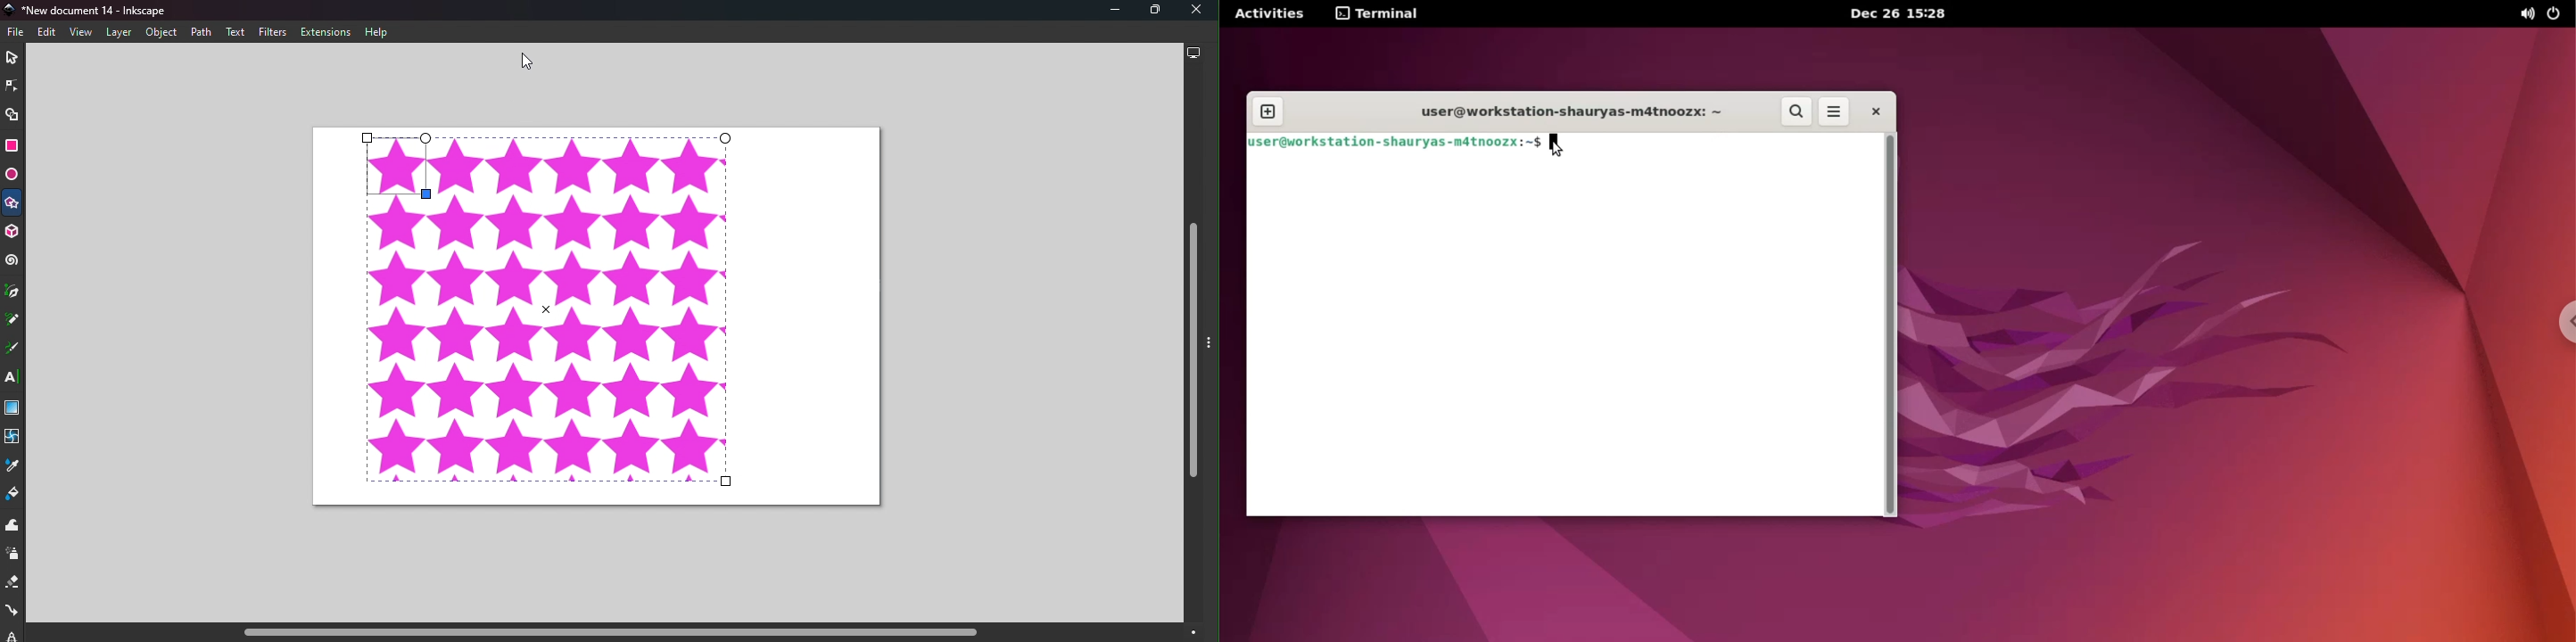  Describe the element at coordinates (15, 526) in the screenshot. I see `Tweak tool` at that location.